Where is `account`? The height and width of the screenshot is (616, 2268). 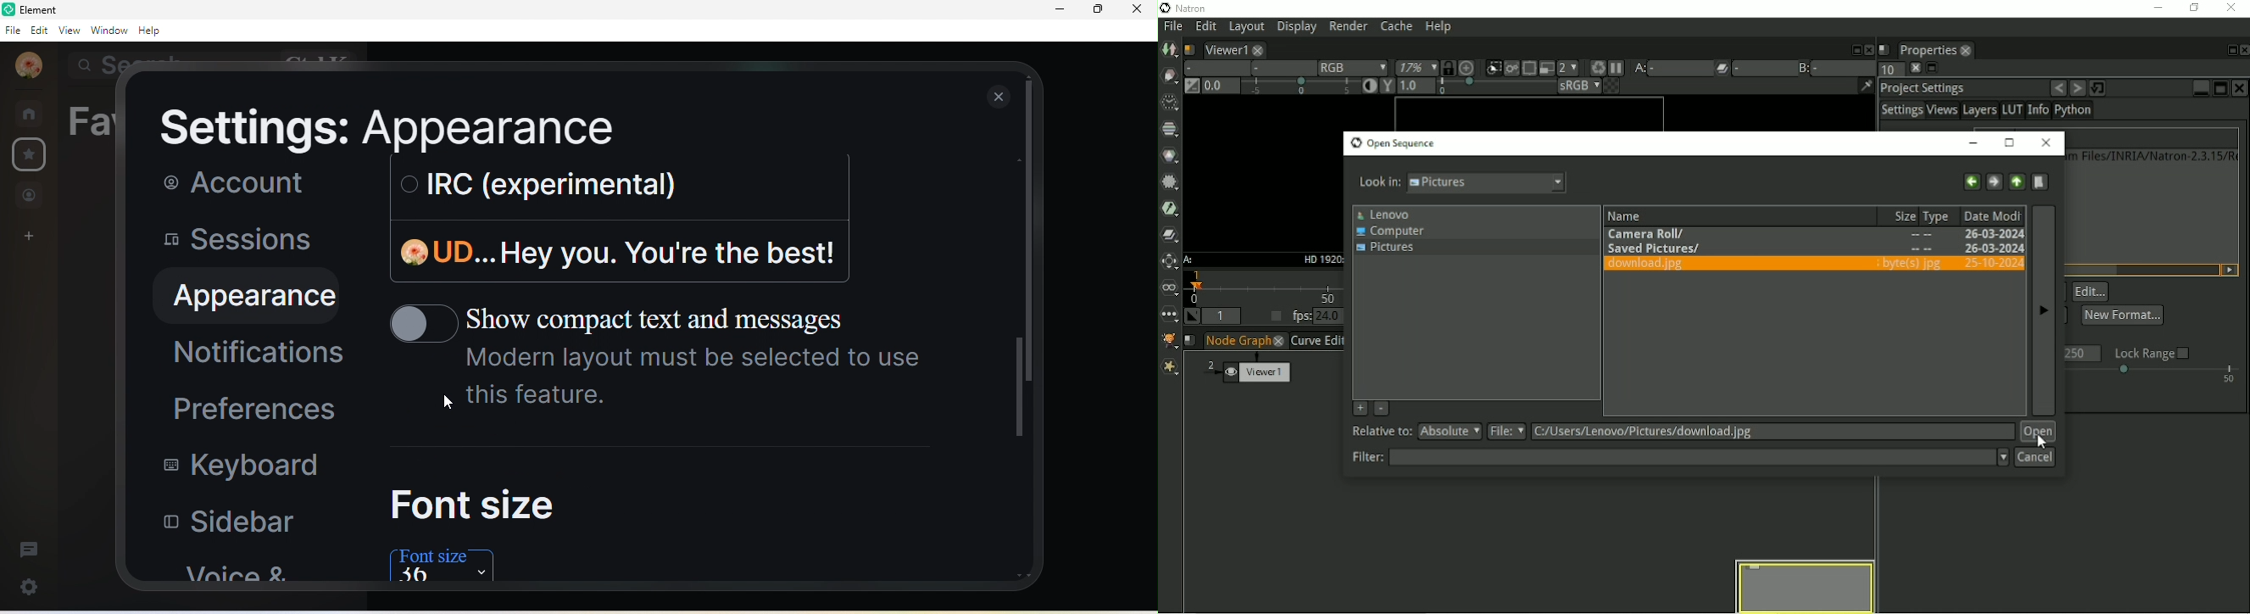
account is located at coordinates (225, 183).